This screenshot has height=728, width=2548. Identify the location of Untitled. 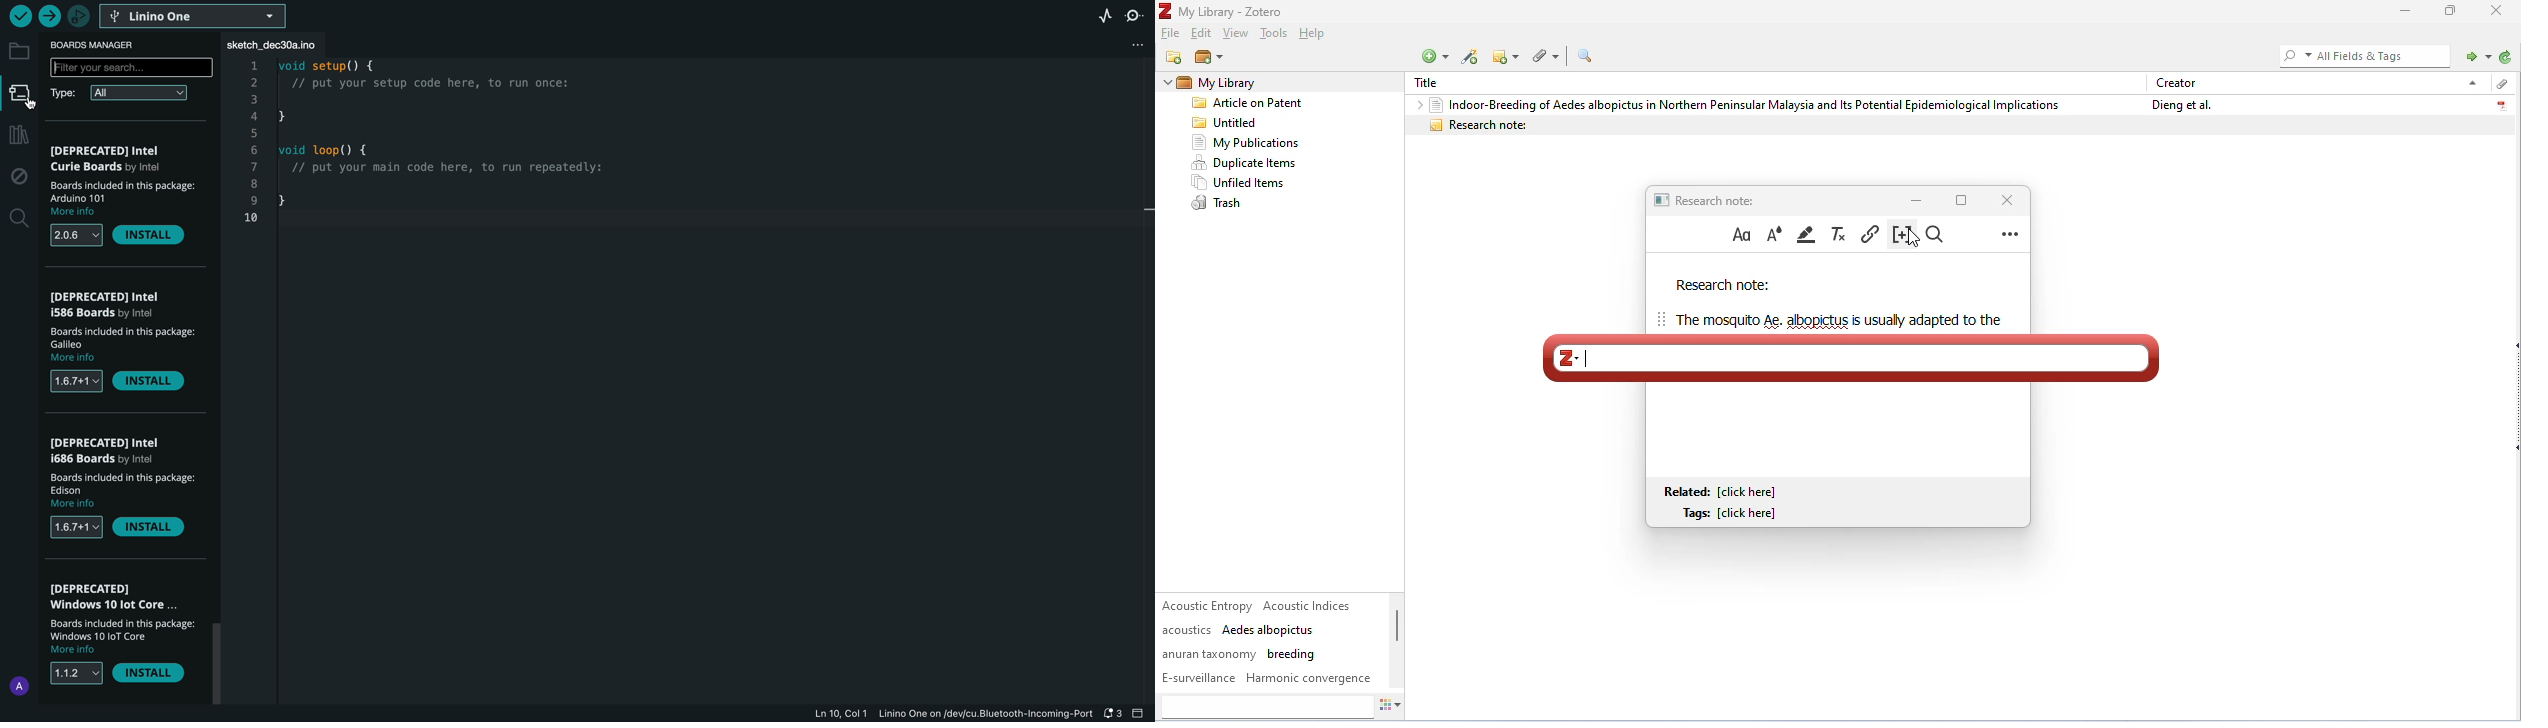
(1229, 123).